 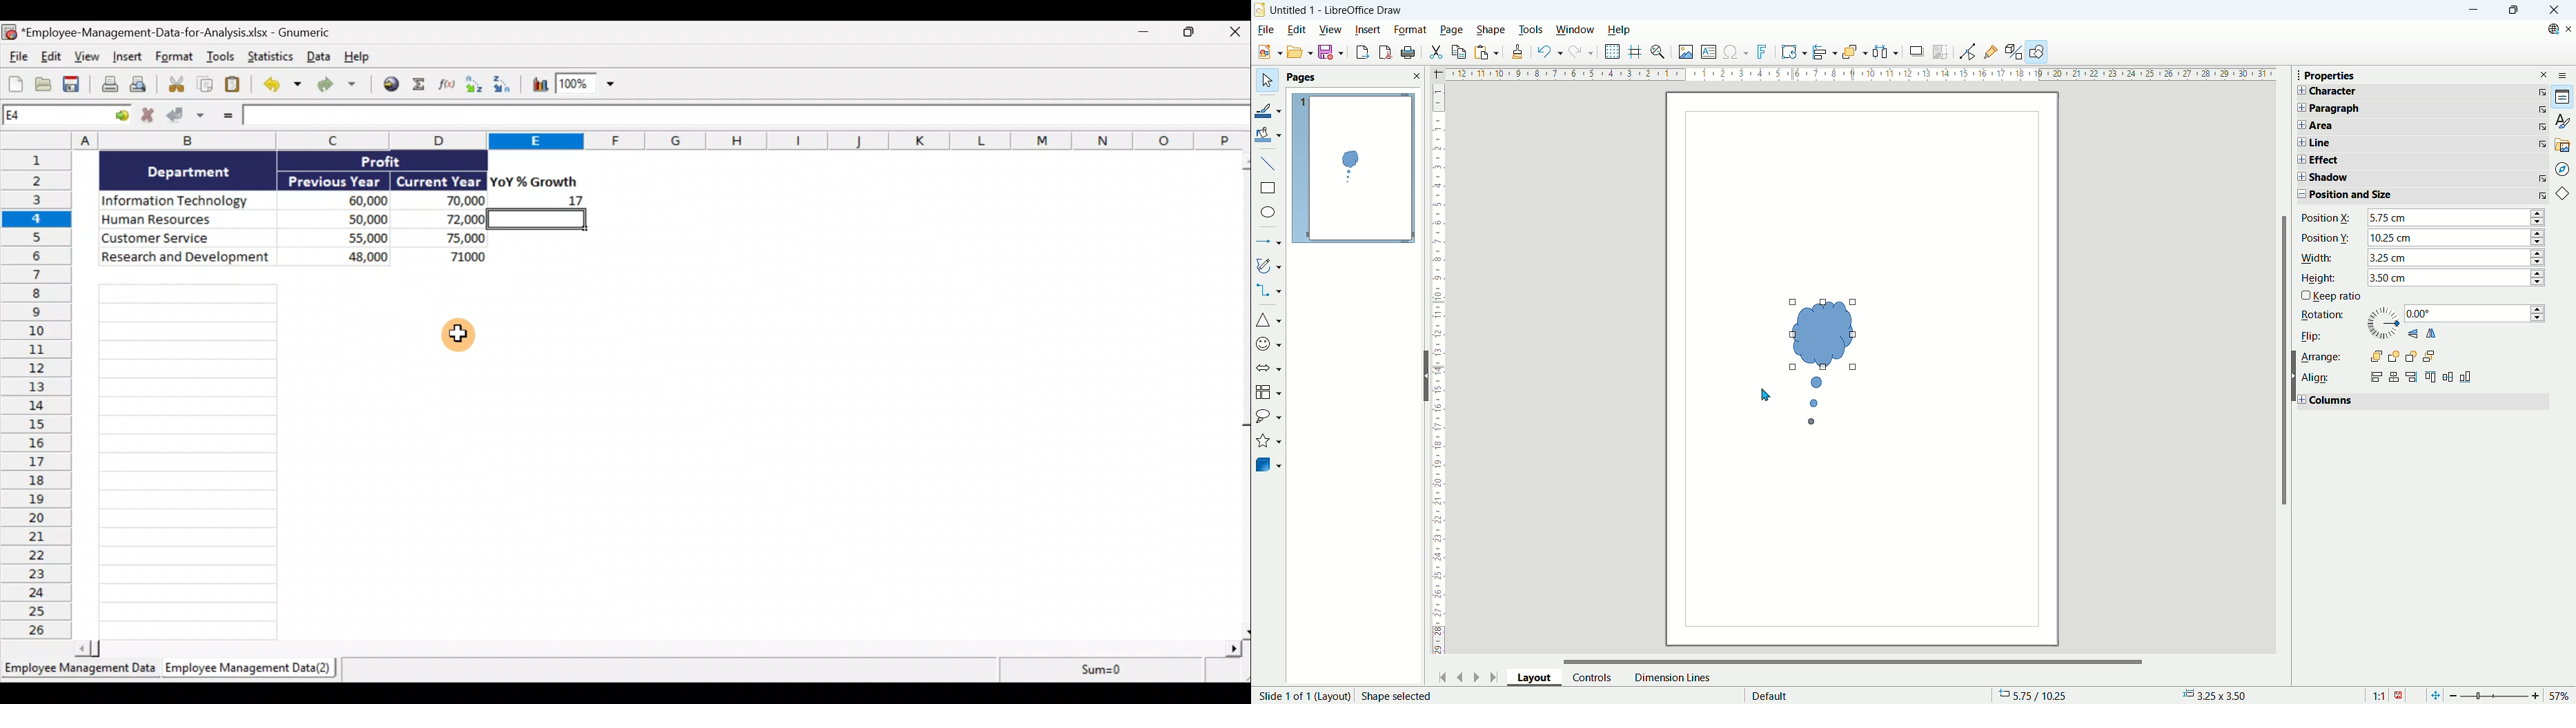 What do you see at coordinates (2370, 195) in the screenshot?
I see `Position and size` at bounding box center [2370, 195].